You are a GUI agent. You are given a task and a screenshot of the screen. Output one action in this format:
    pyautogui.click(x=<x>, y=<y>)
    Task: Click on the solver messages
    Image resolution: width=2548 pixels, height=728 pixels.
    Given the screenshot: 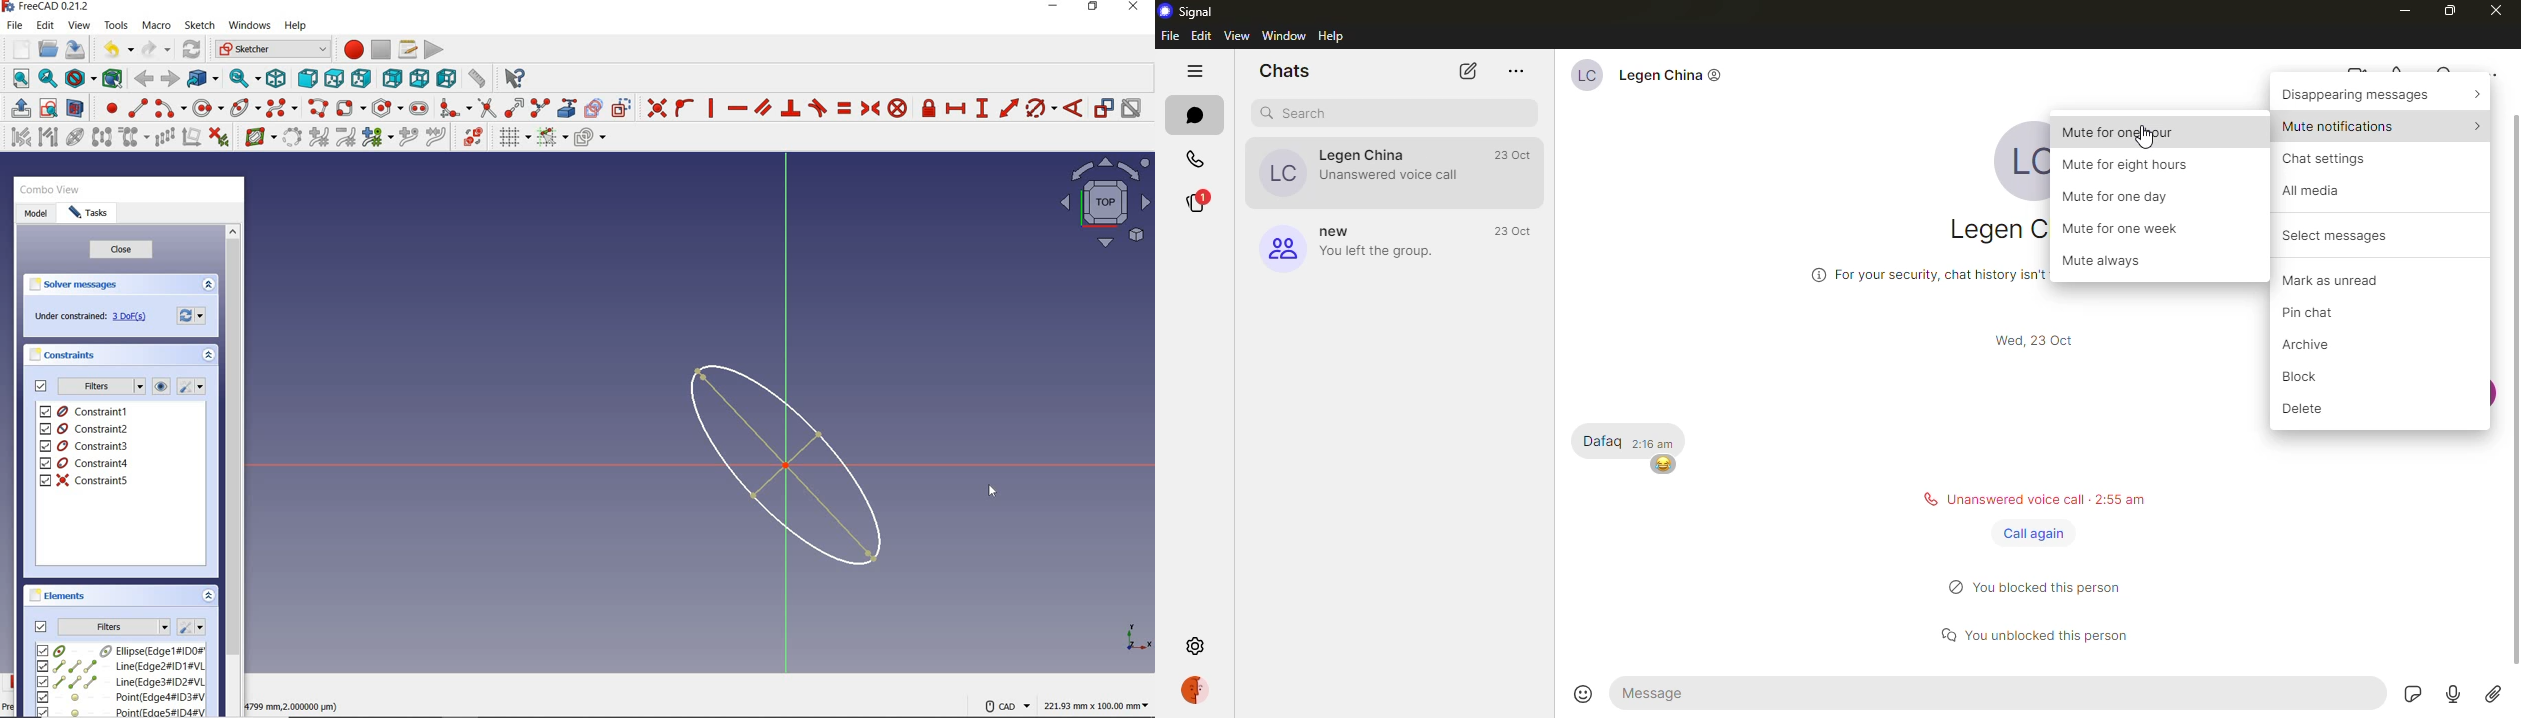 What is the action you would take?
    pyautogui.click(x=74, y=285)
    